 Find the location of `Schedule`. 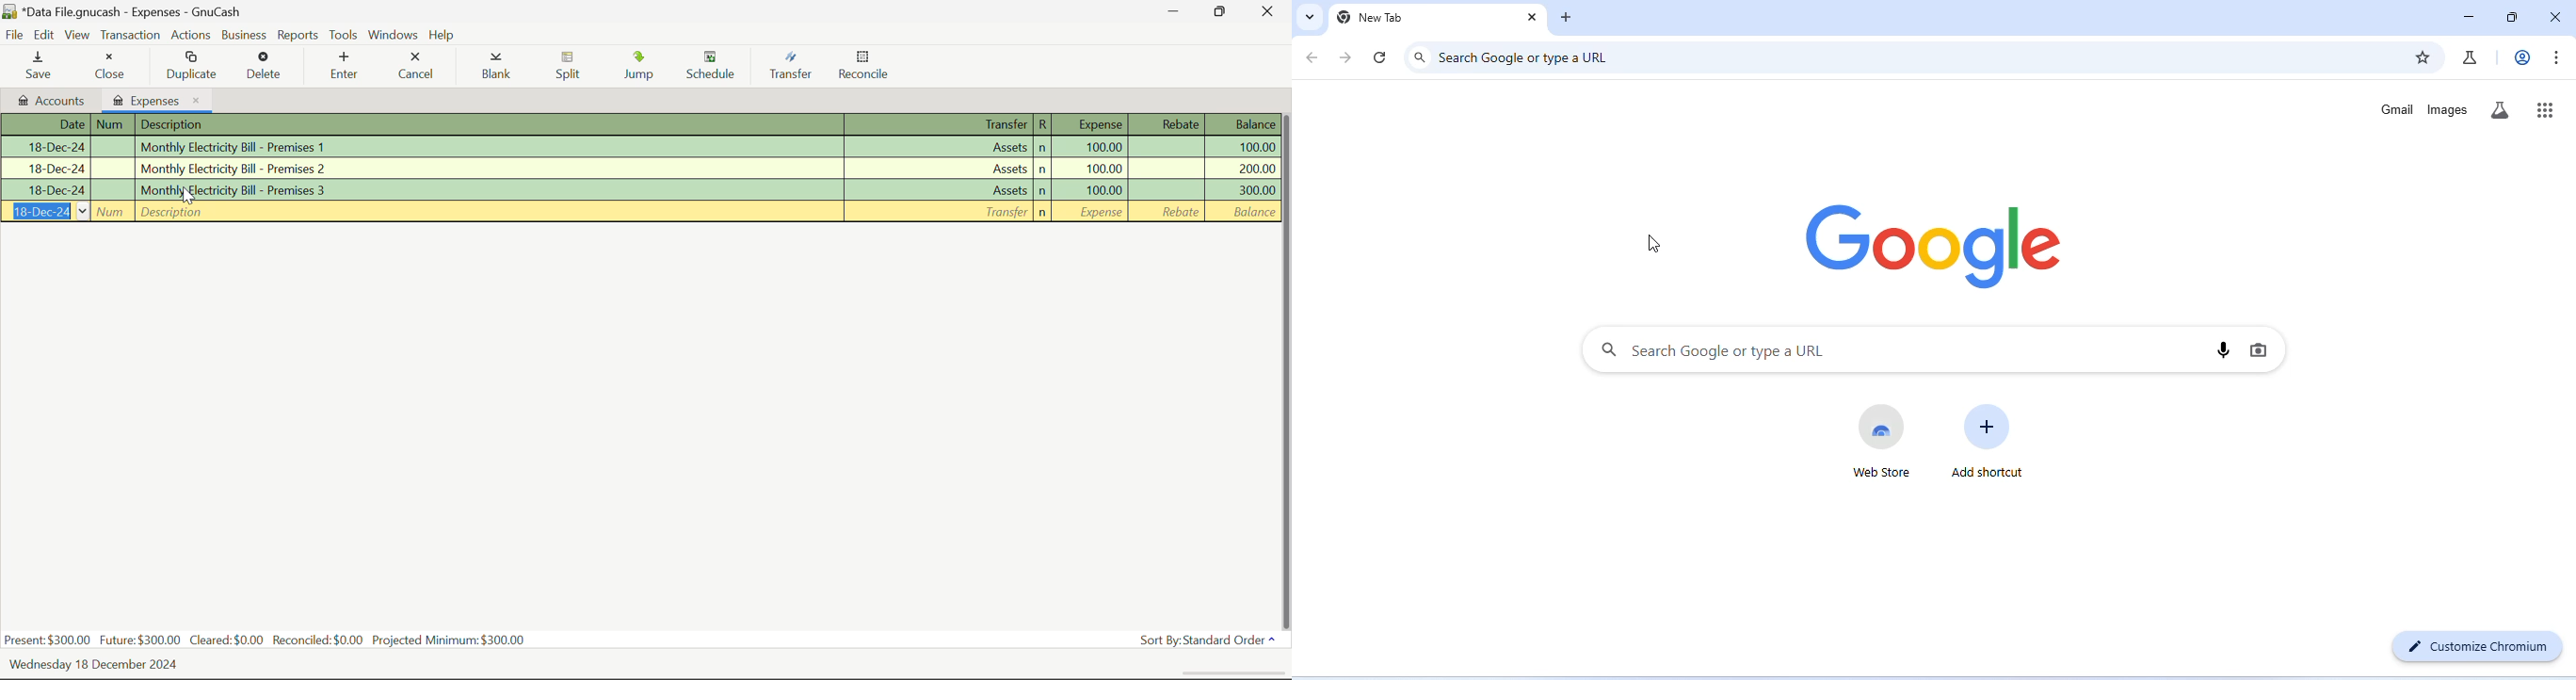

Schedule is located at coordinates (718, 67).